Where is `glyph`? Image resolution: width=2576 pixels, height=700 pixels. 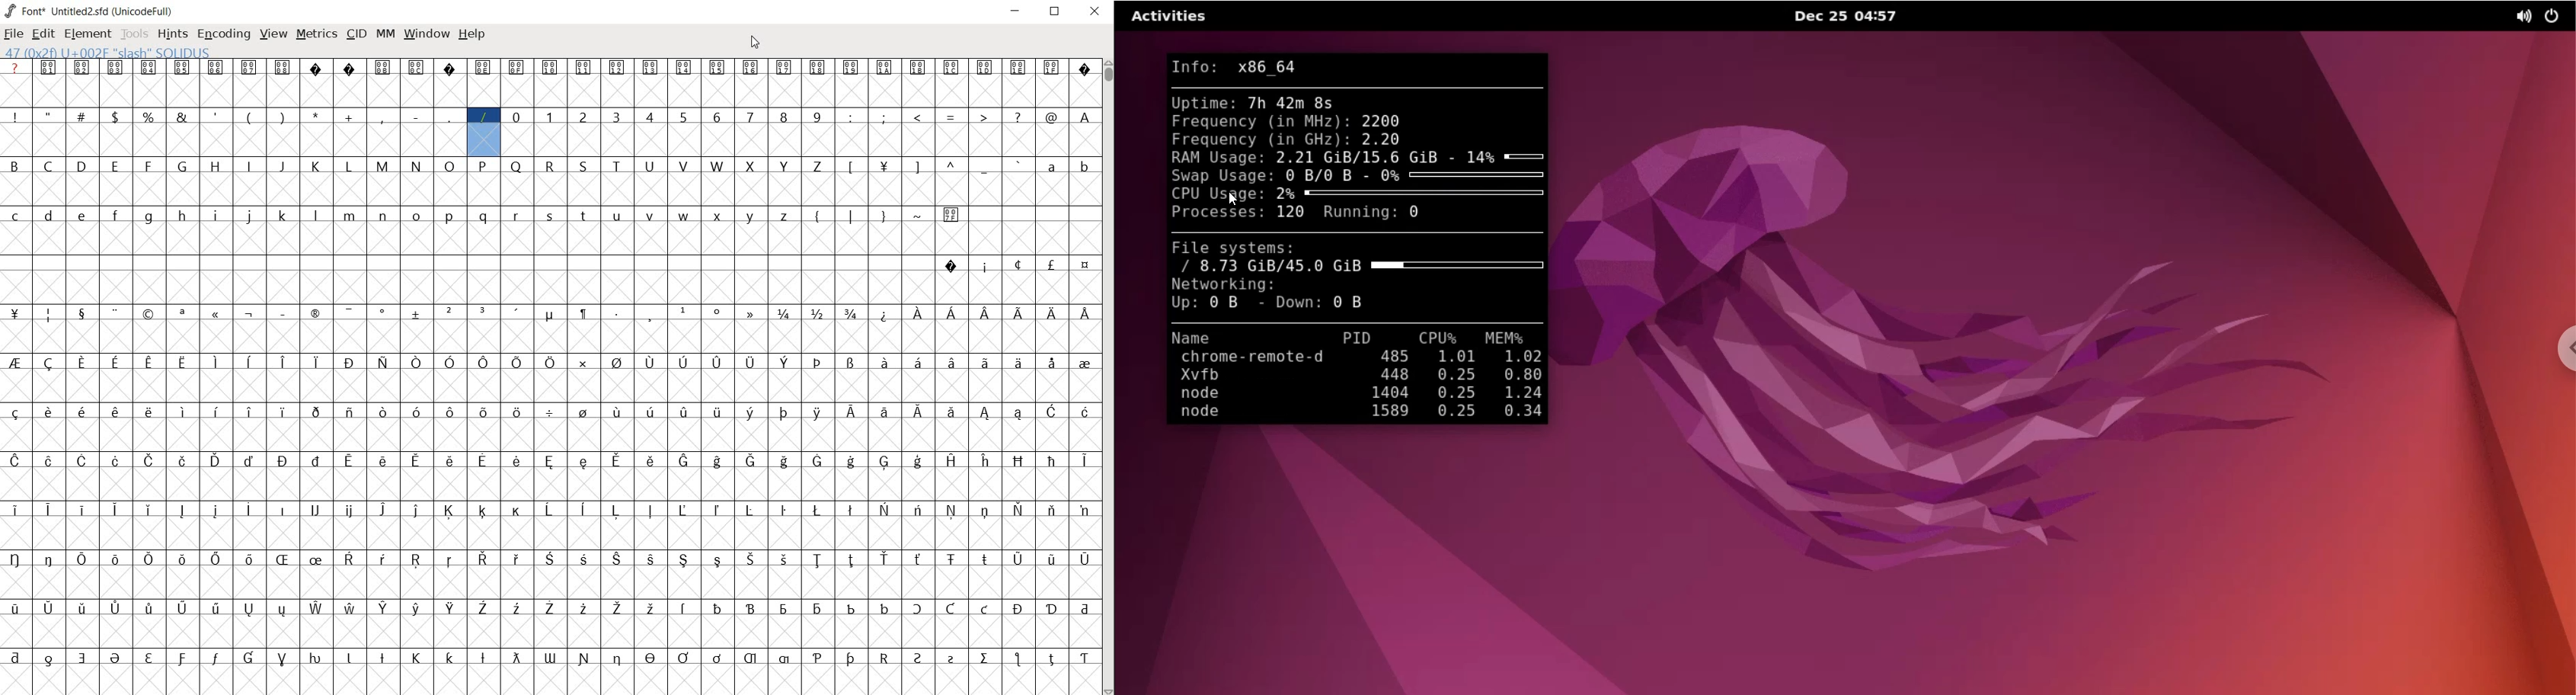 glyph is located at coordinates (217, 216).